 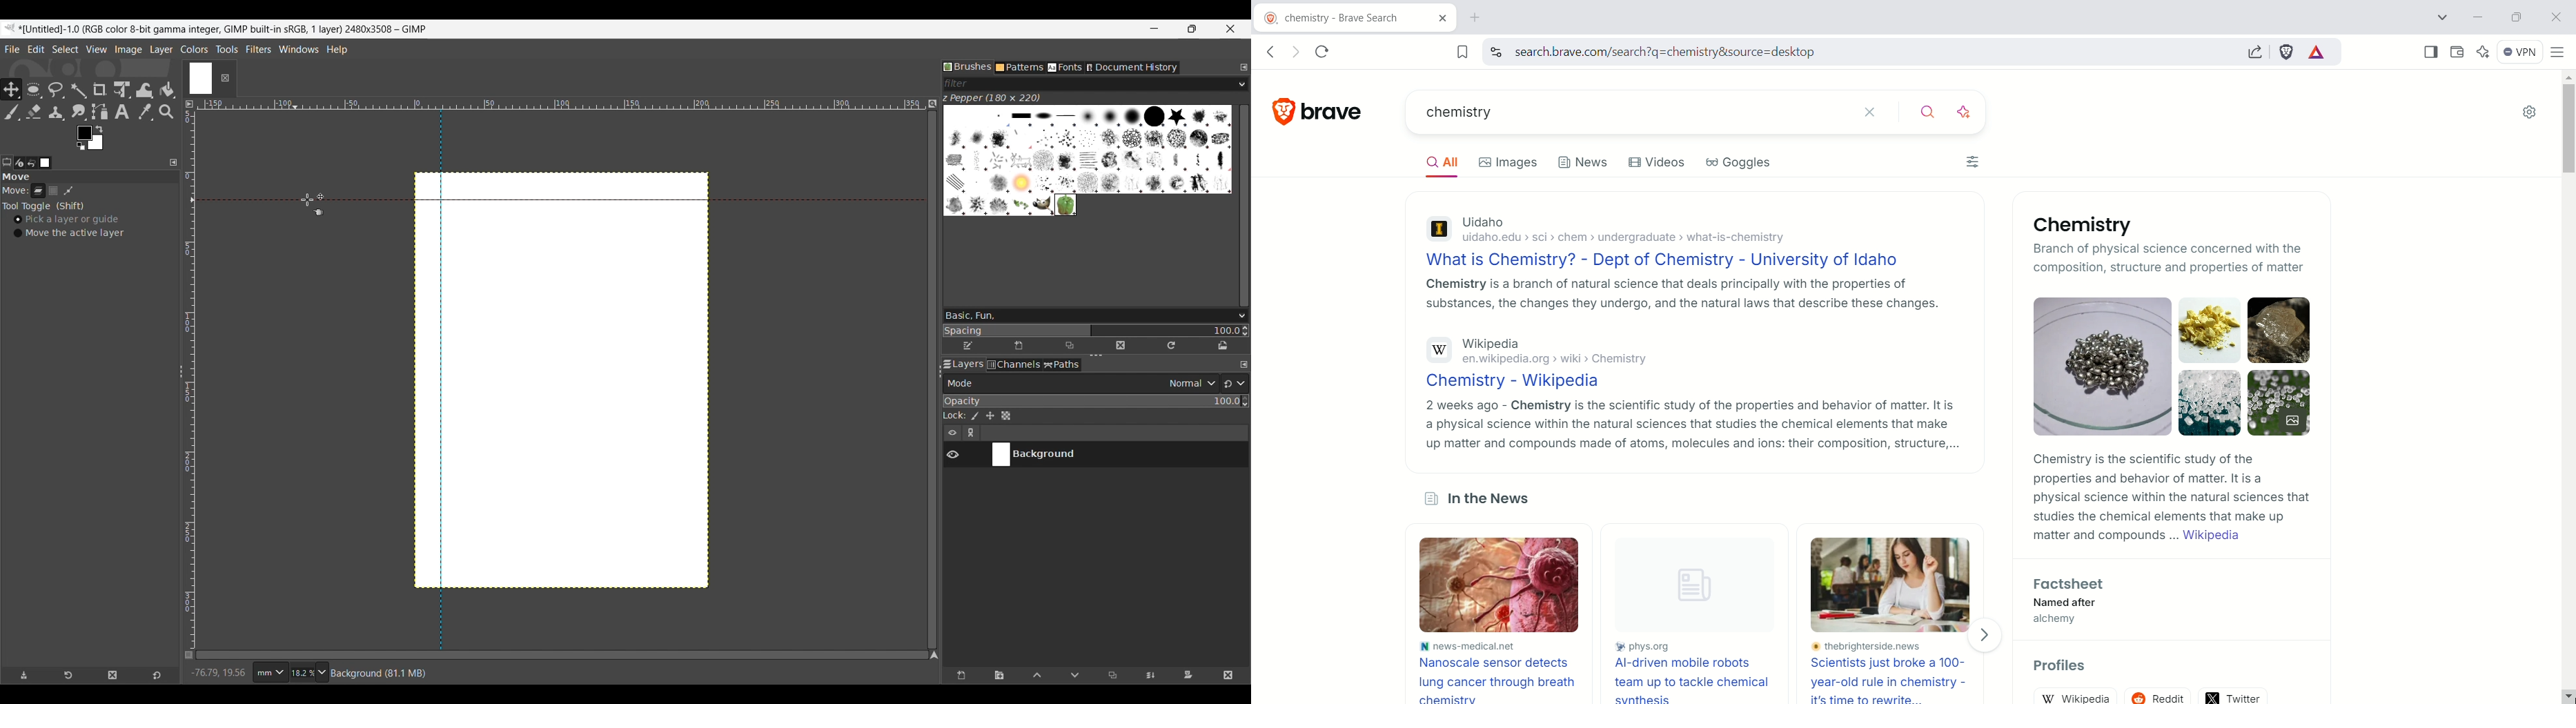 What do you see at coordinates (1089, 84) in the screenshot?
I see `Type in brush filter` at bounding box center [1089, 84].